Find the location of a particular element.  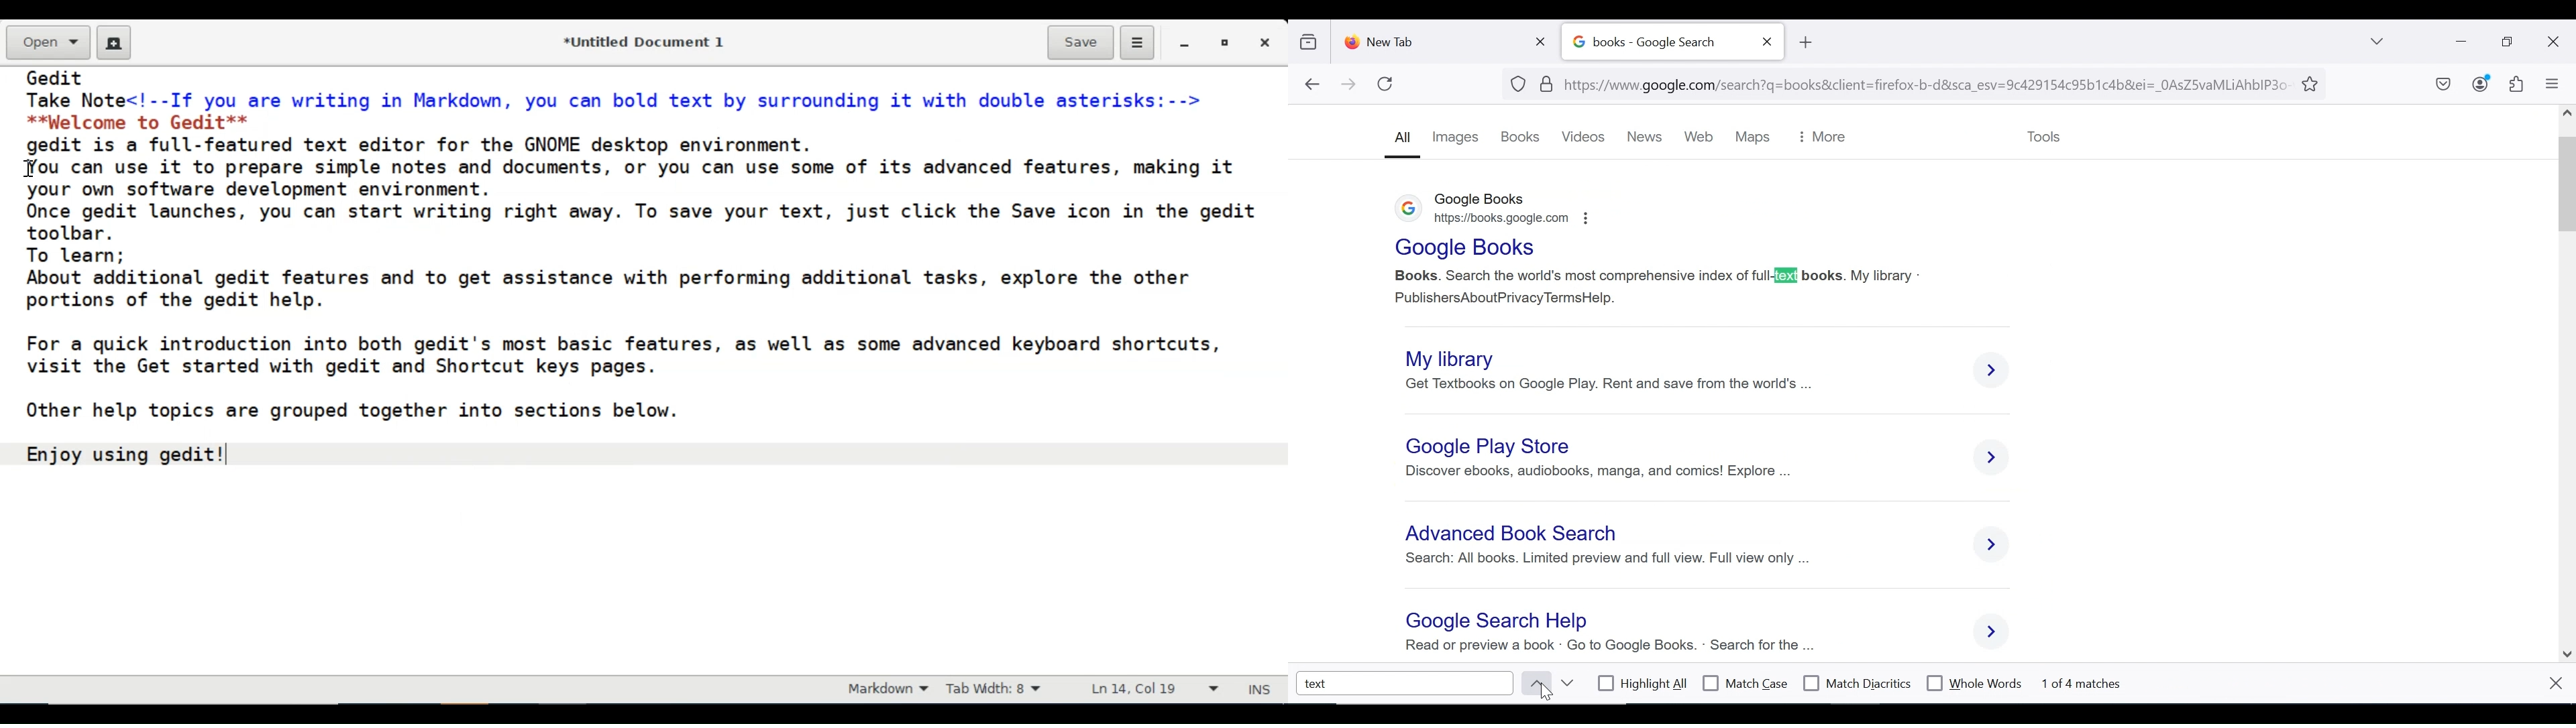

google search help is located at coordinates (1493, 621).